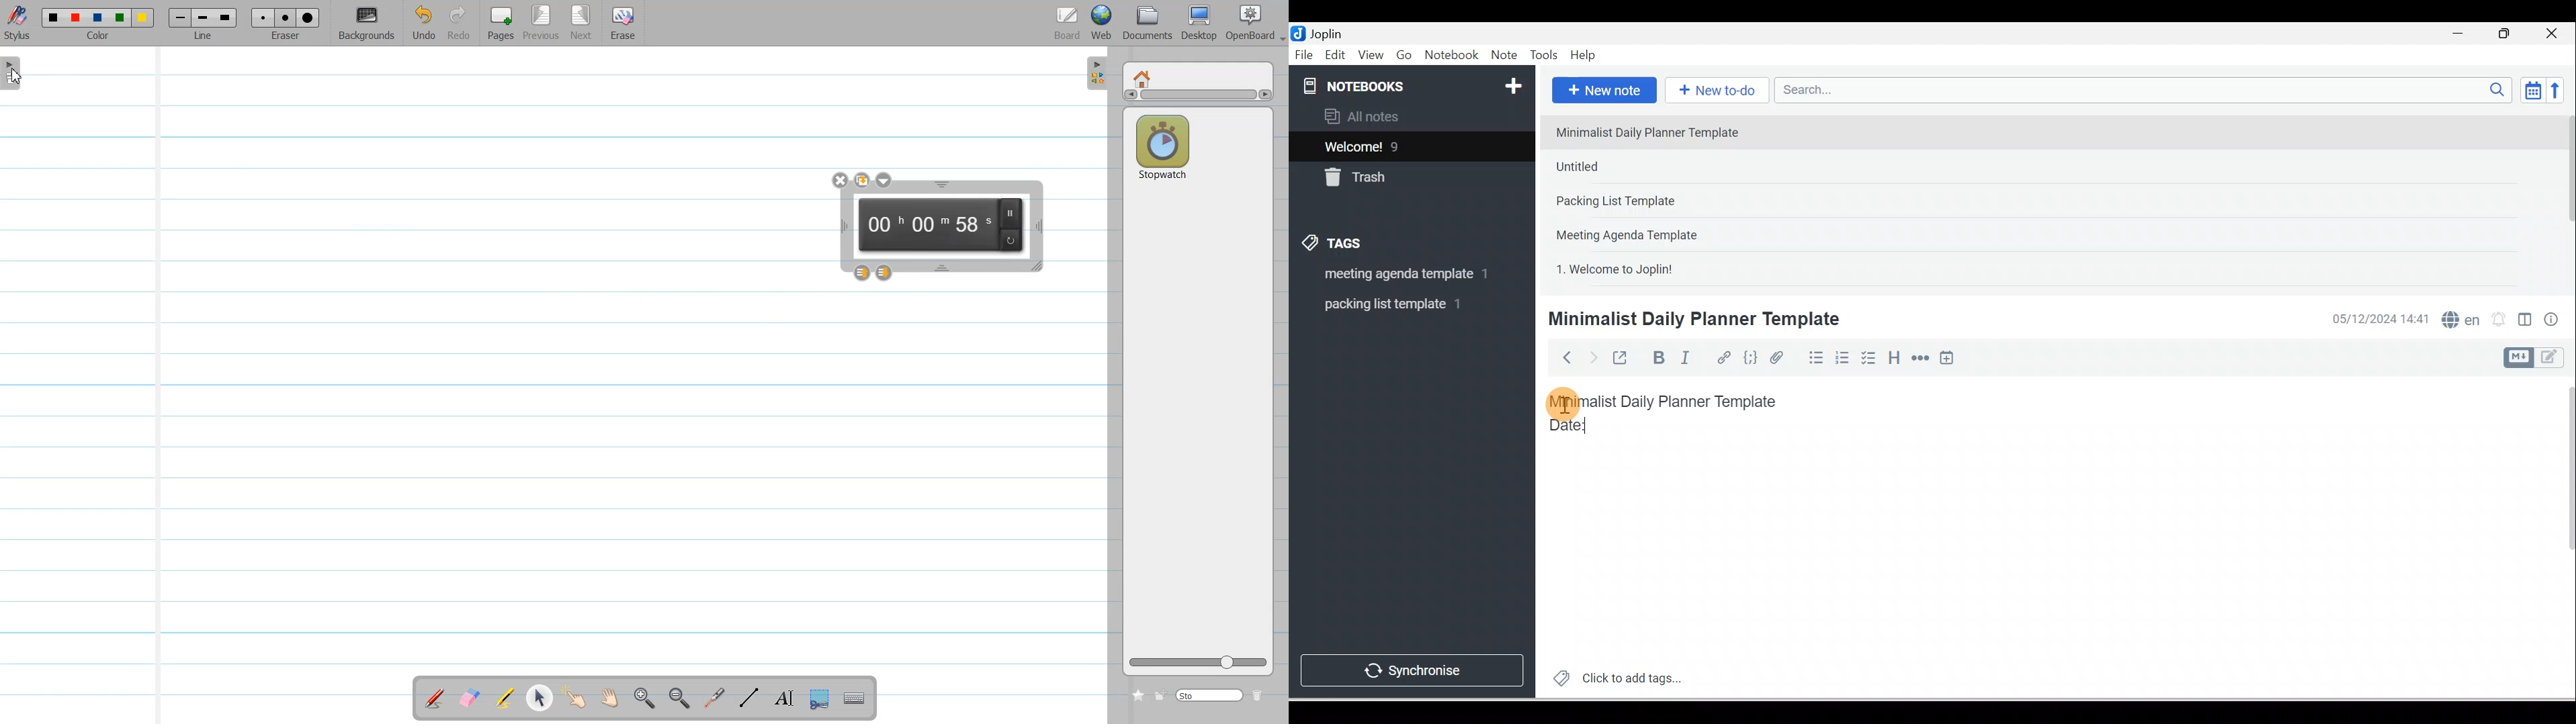 The height and width of the screenshot is (728, 2576). What do you see at coordinates (1602, 91) in the screenshot?
I see `New note` at bounding box center [1602, 91].